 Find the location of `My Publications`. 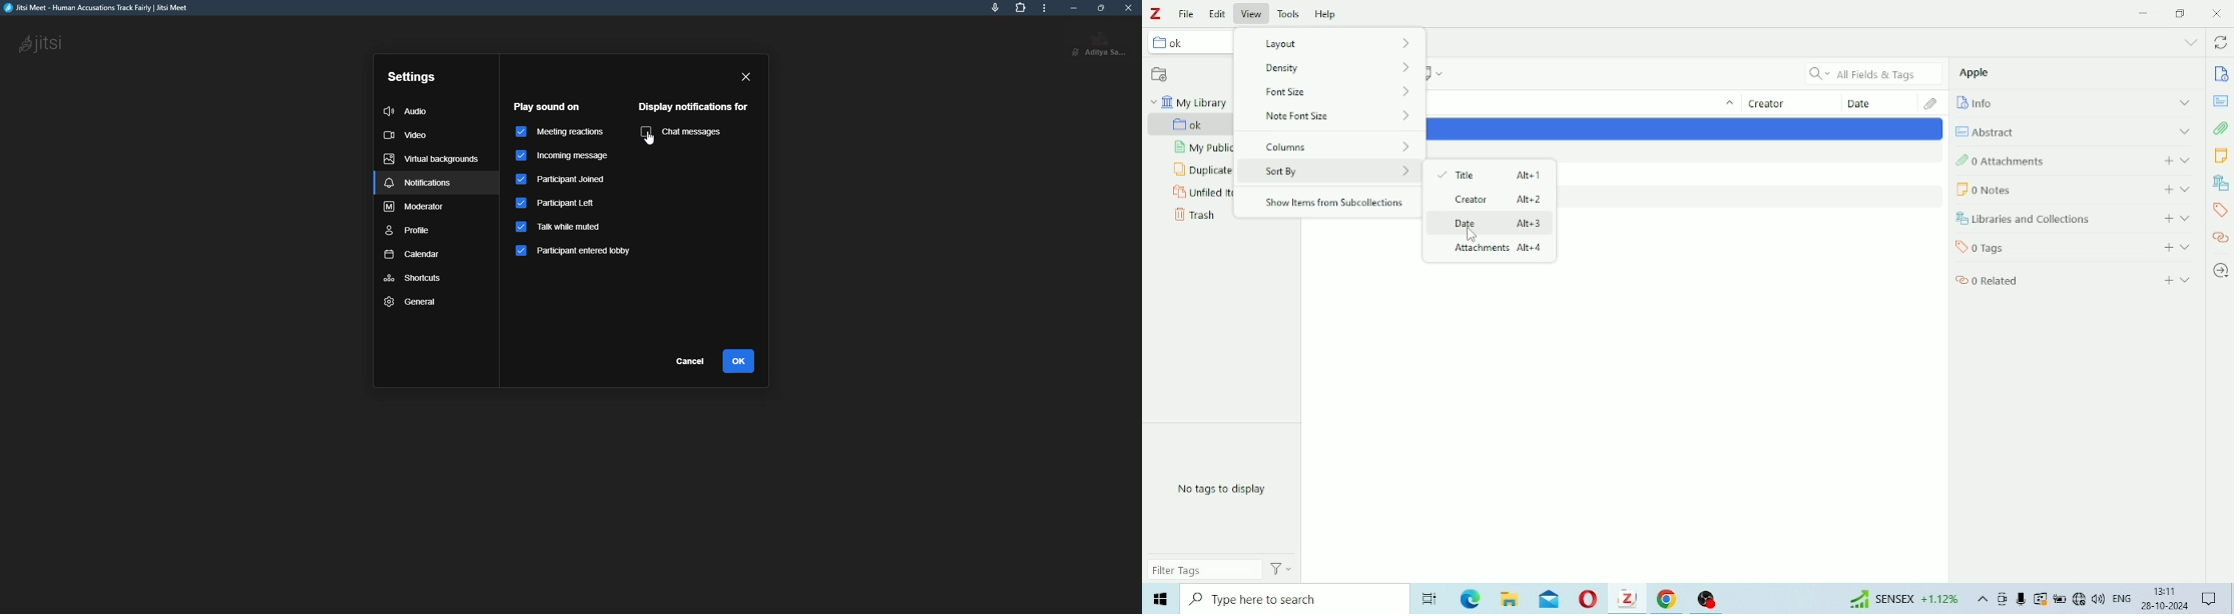

My Publications is located at coordinates (1201, 149).